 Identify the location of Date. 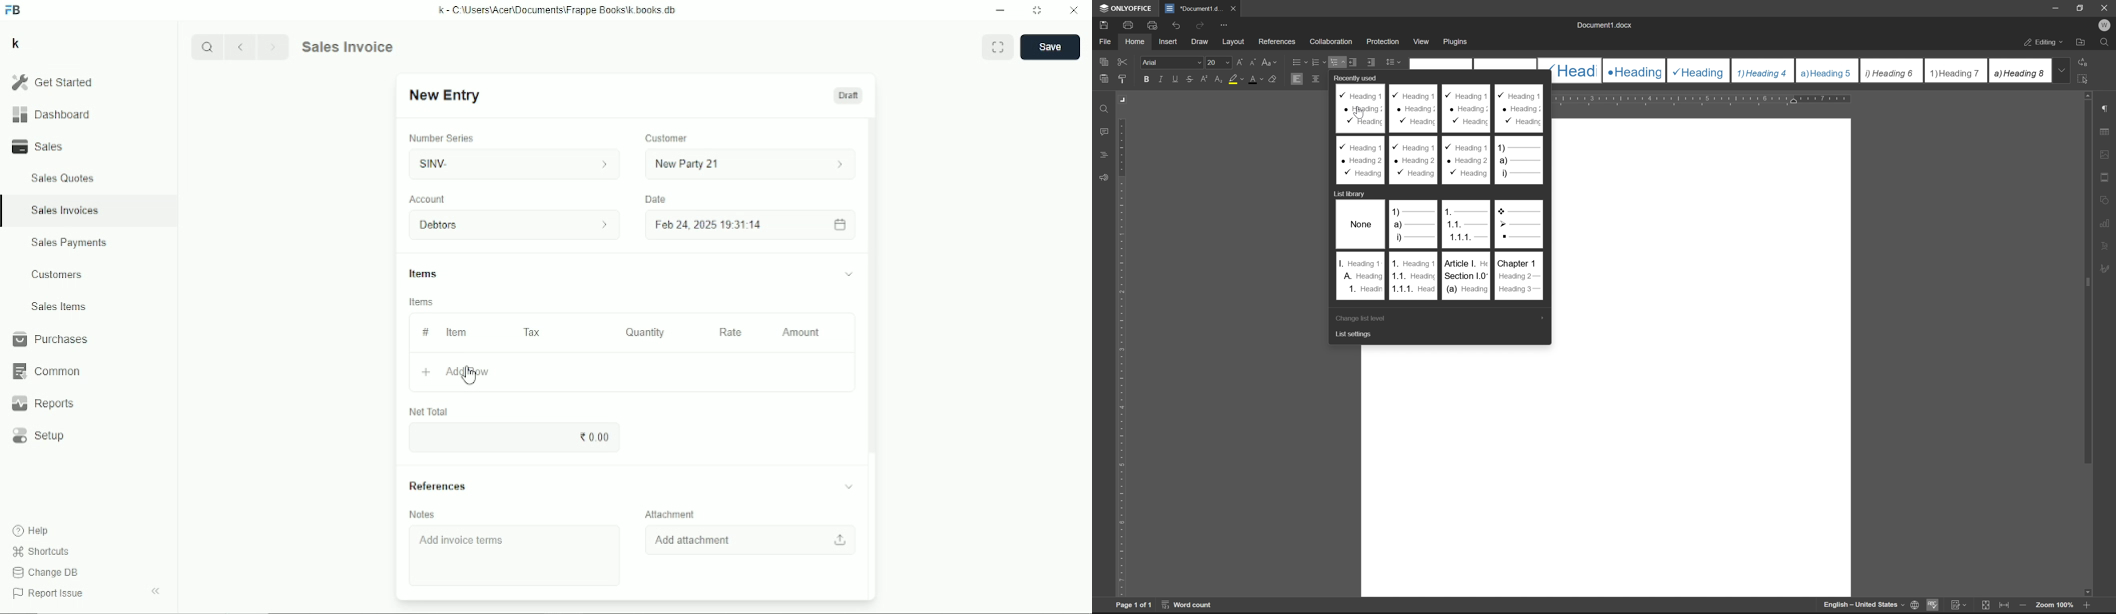
(655, 199).